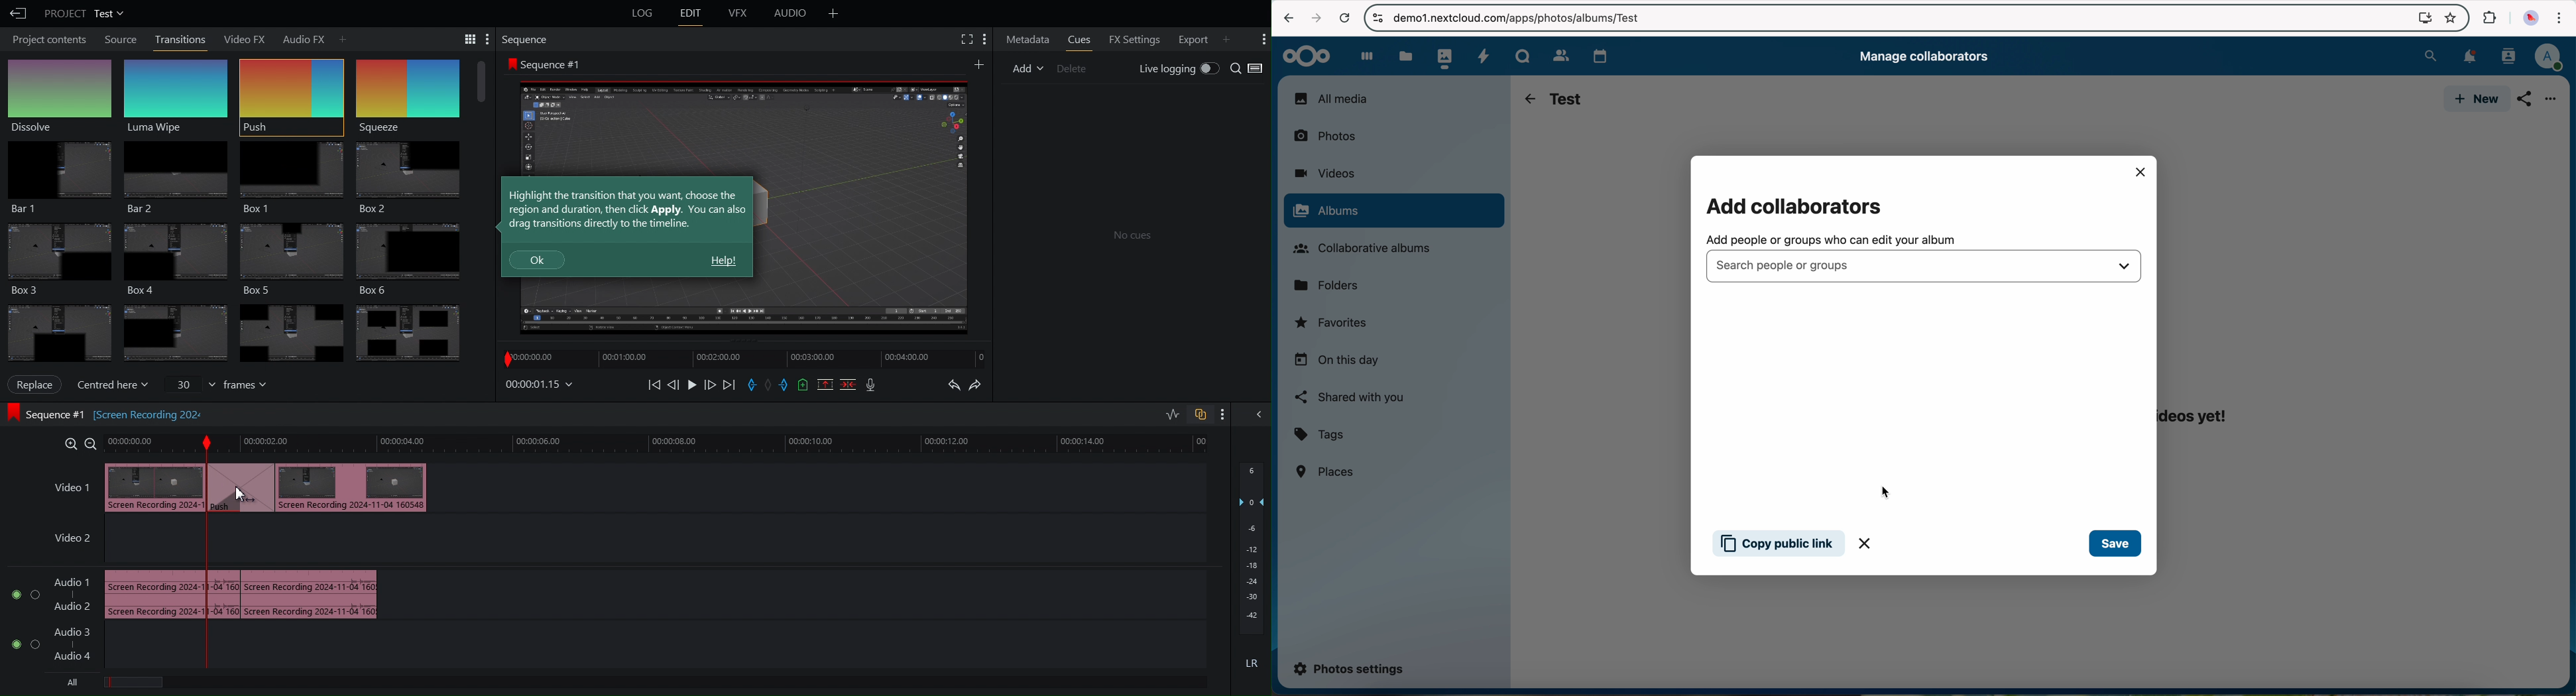 The width and height of the screenshot is (2576, 700). I want to click on Audio Track 1, so click(72, 579).